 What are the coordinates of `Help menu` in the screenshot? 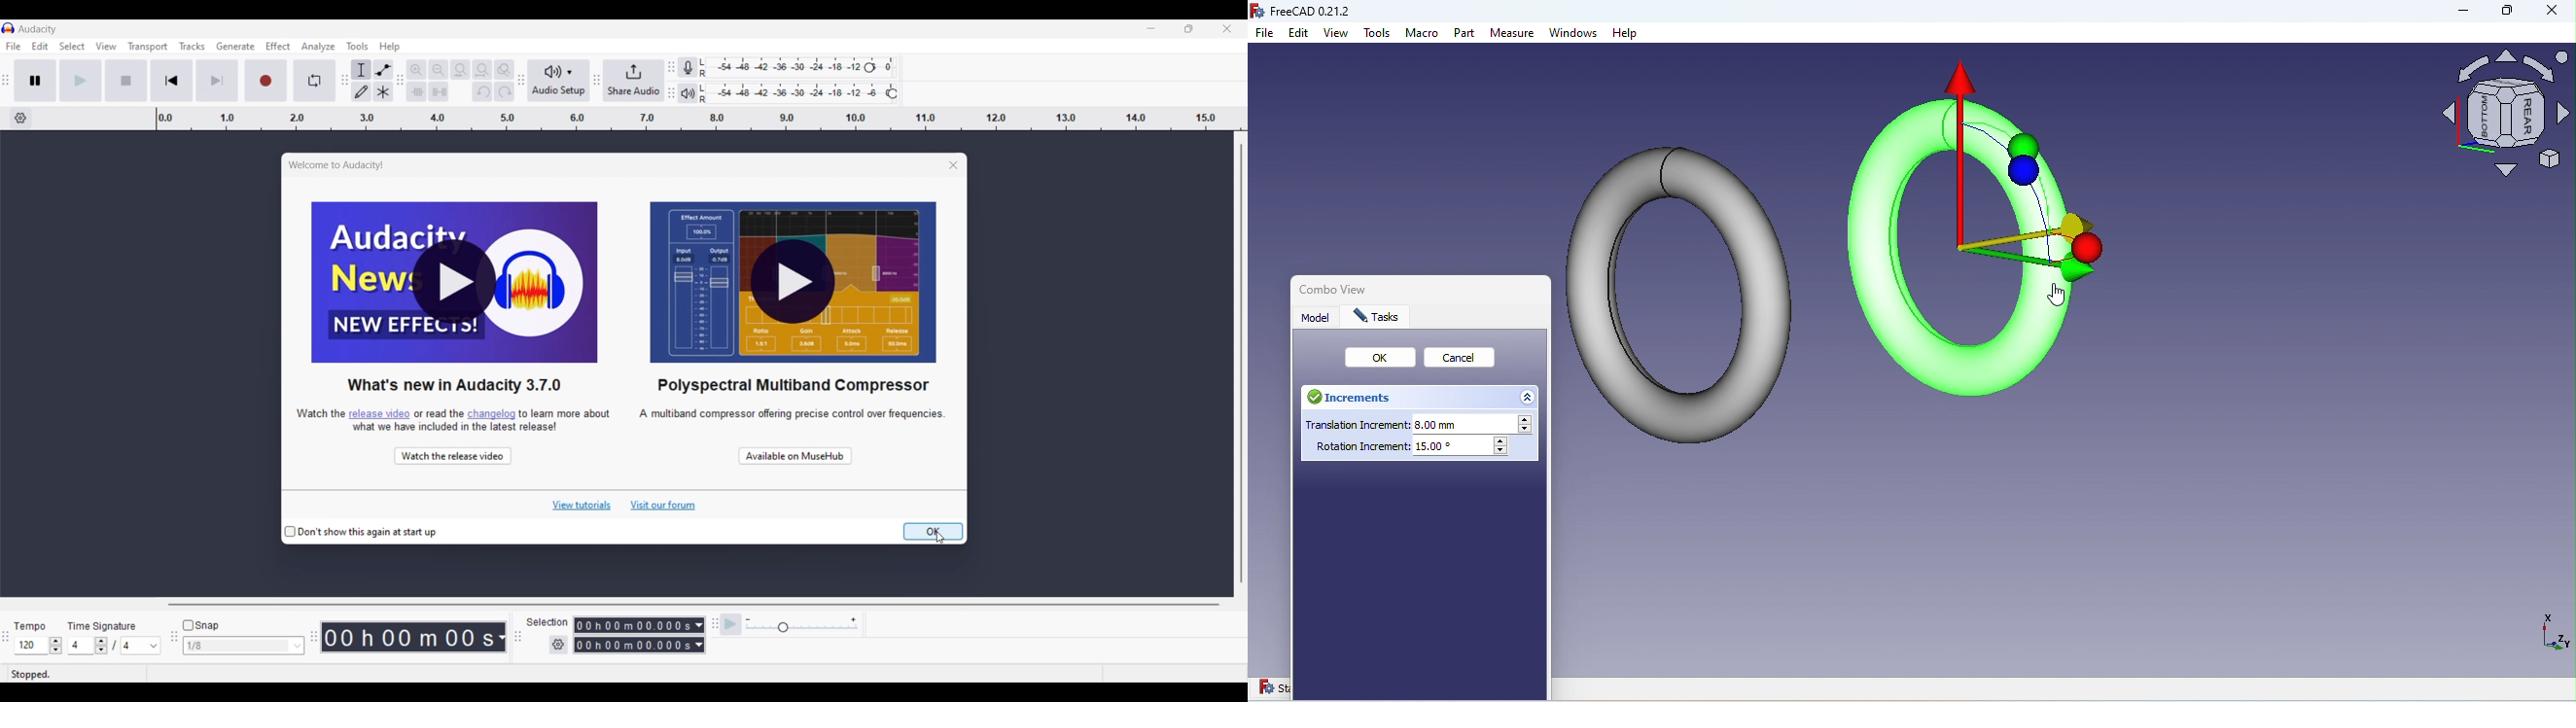 It's located at (389, 47).